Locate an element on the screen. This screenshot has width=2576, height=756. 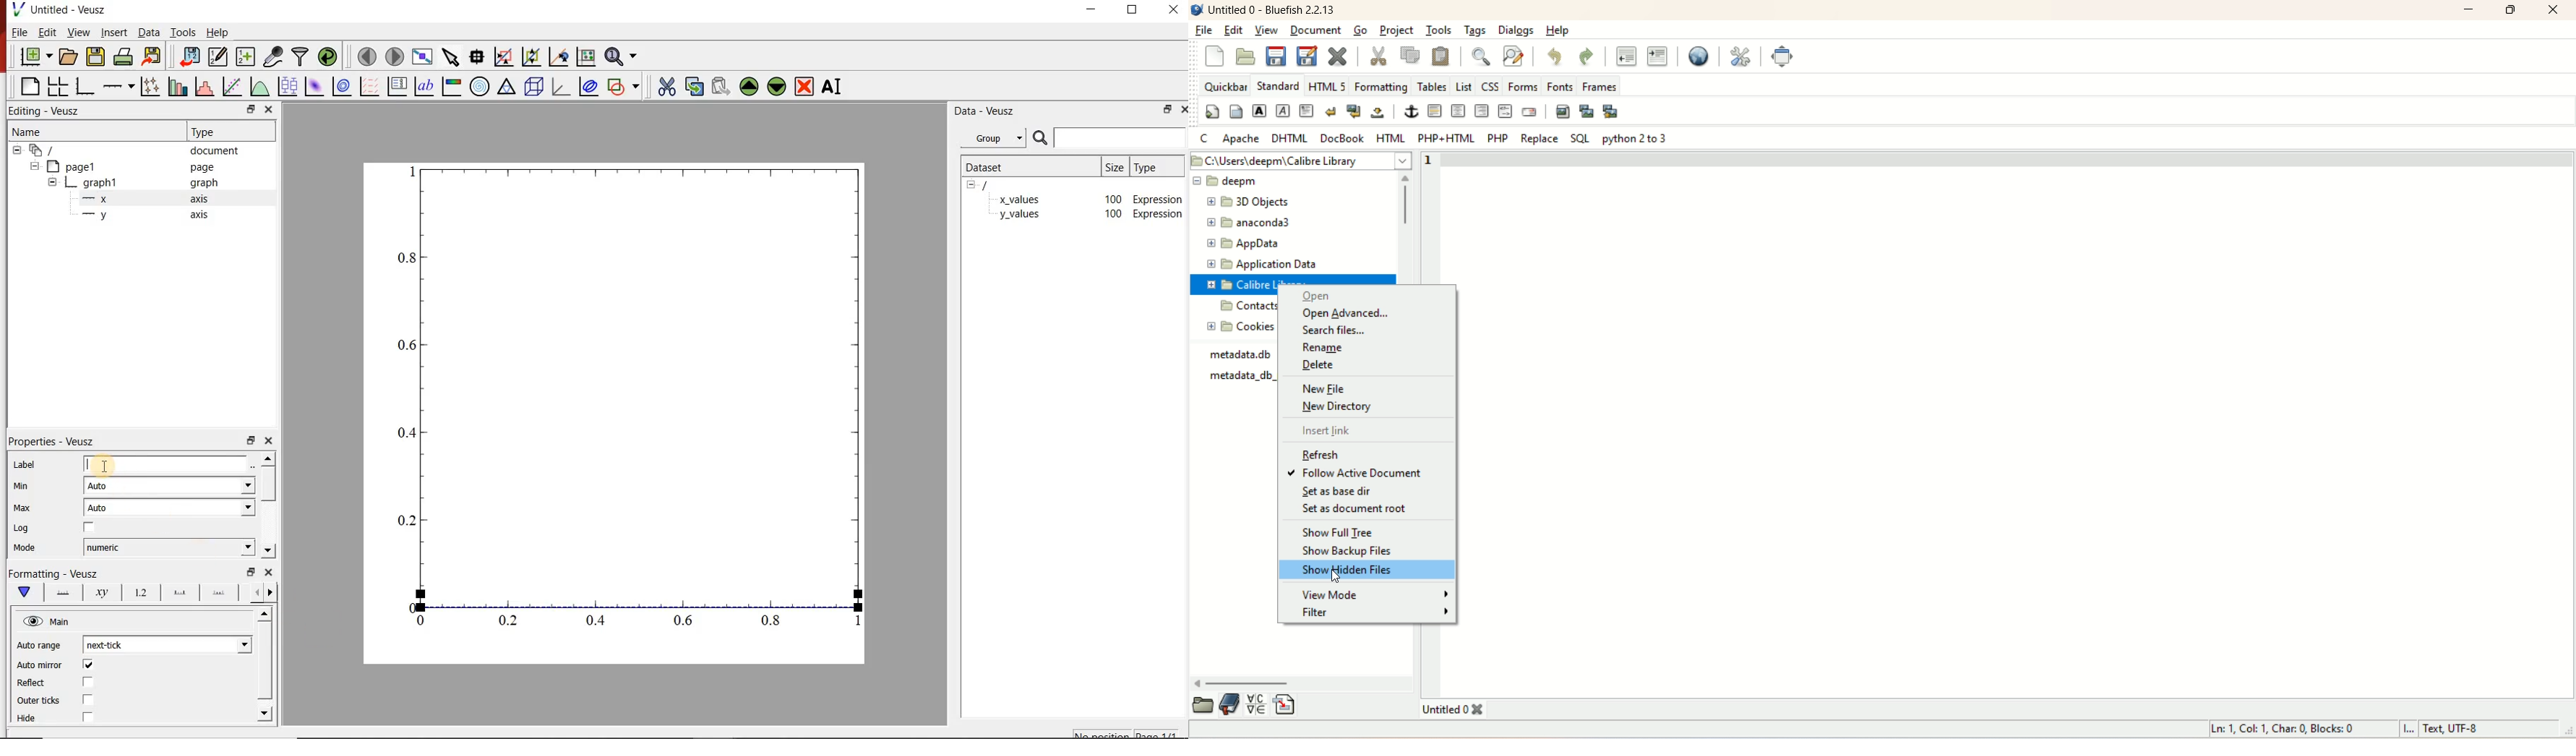
fonts is located at coordinates (1563, 86).